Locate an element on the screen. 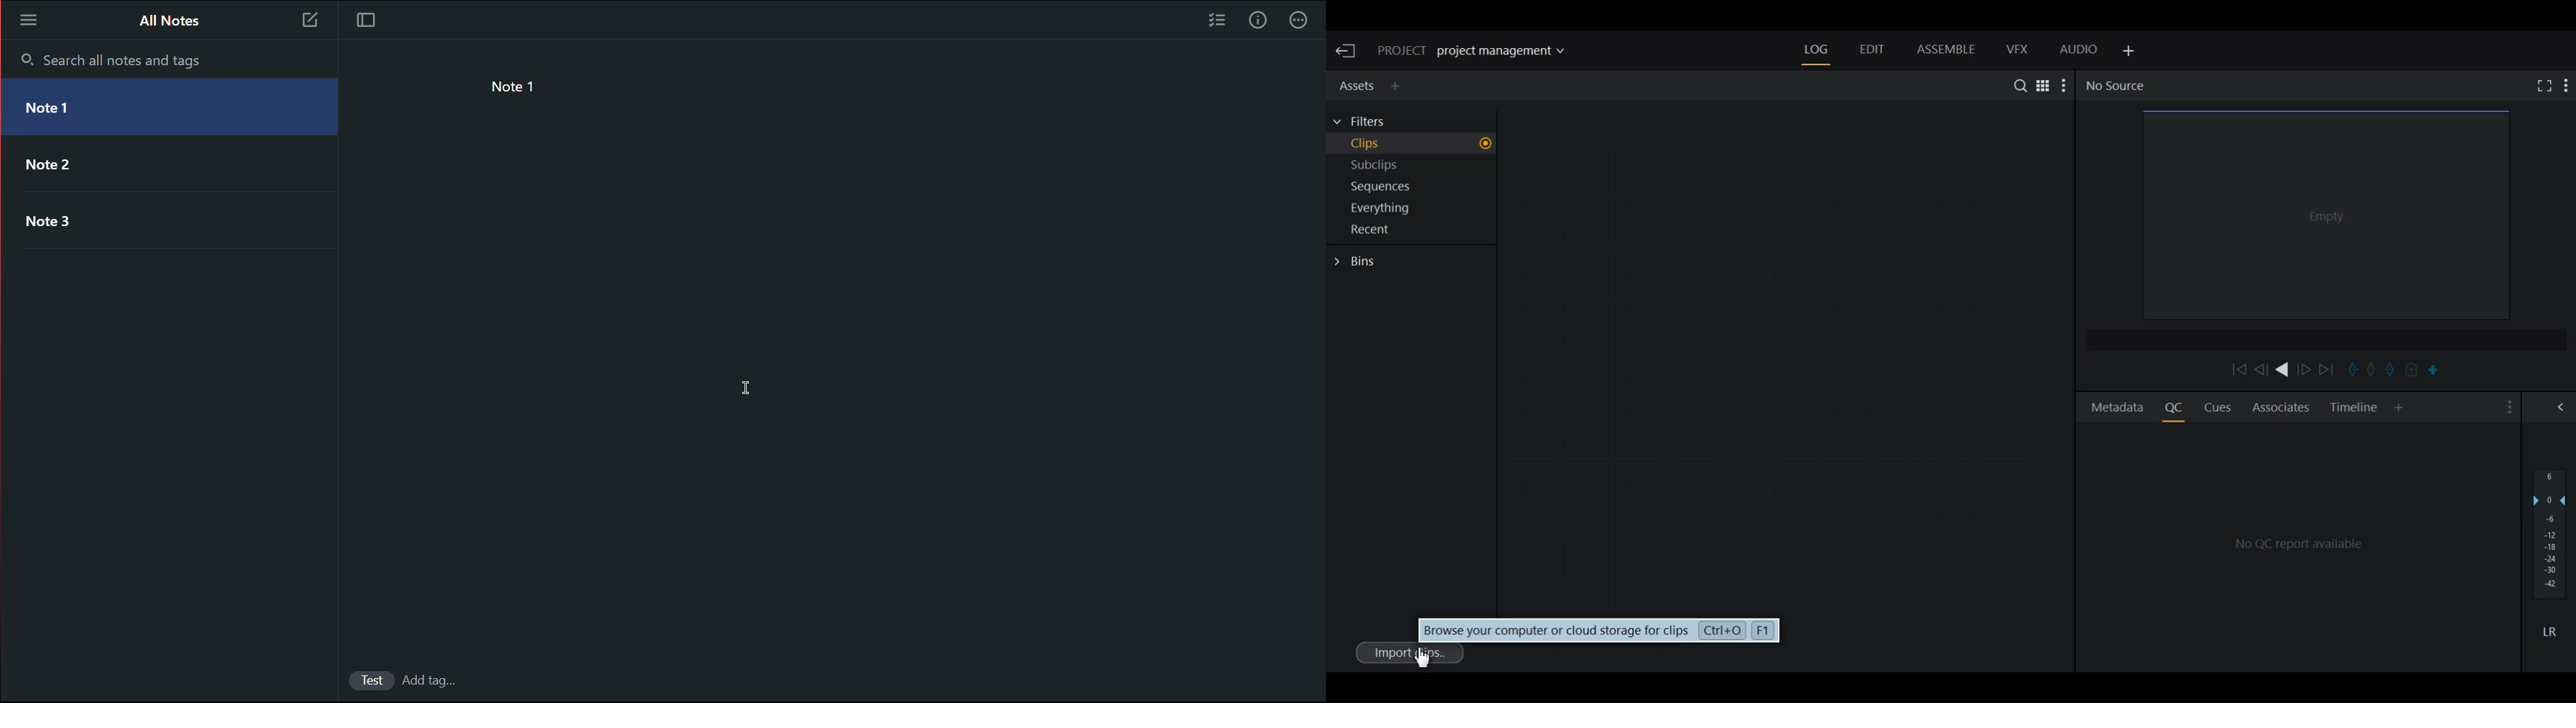 This screenshot has height=728, width=2576. Associates is located at coordinates (2281, 407).